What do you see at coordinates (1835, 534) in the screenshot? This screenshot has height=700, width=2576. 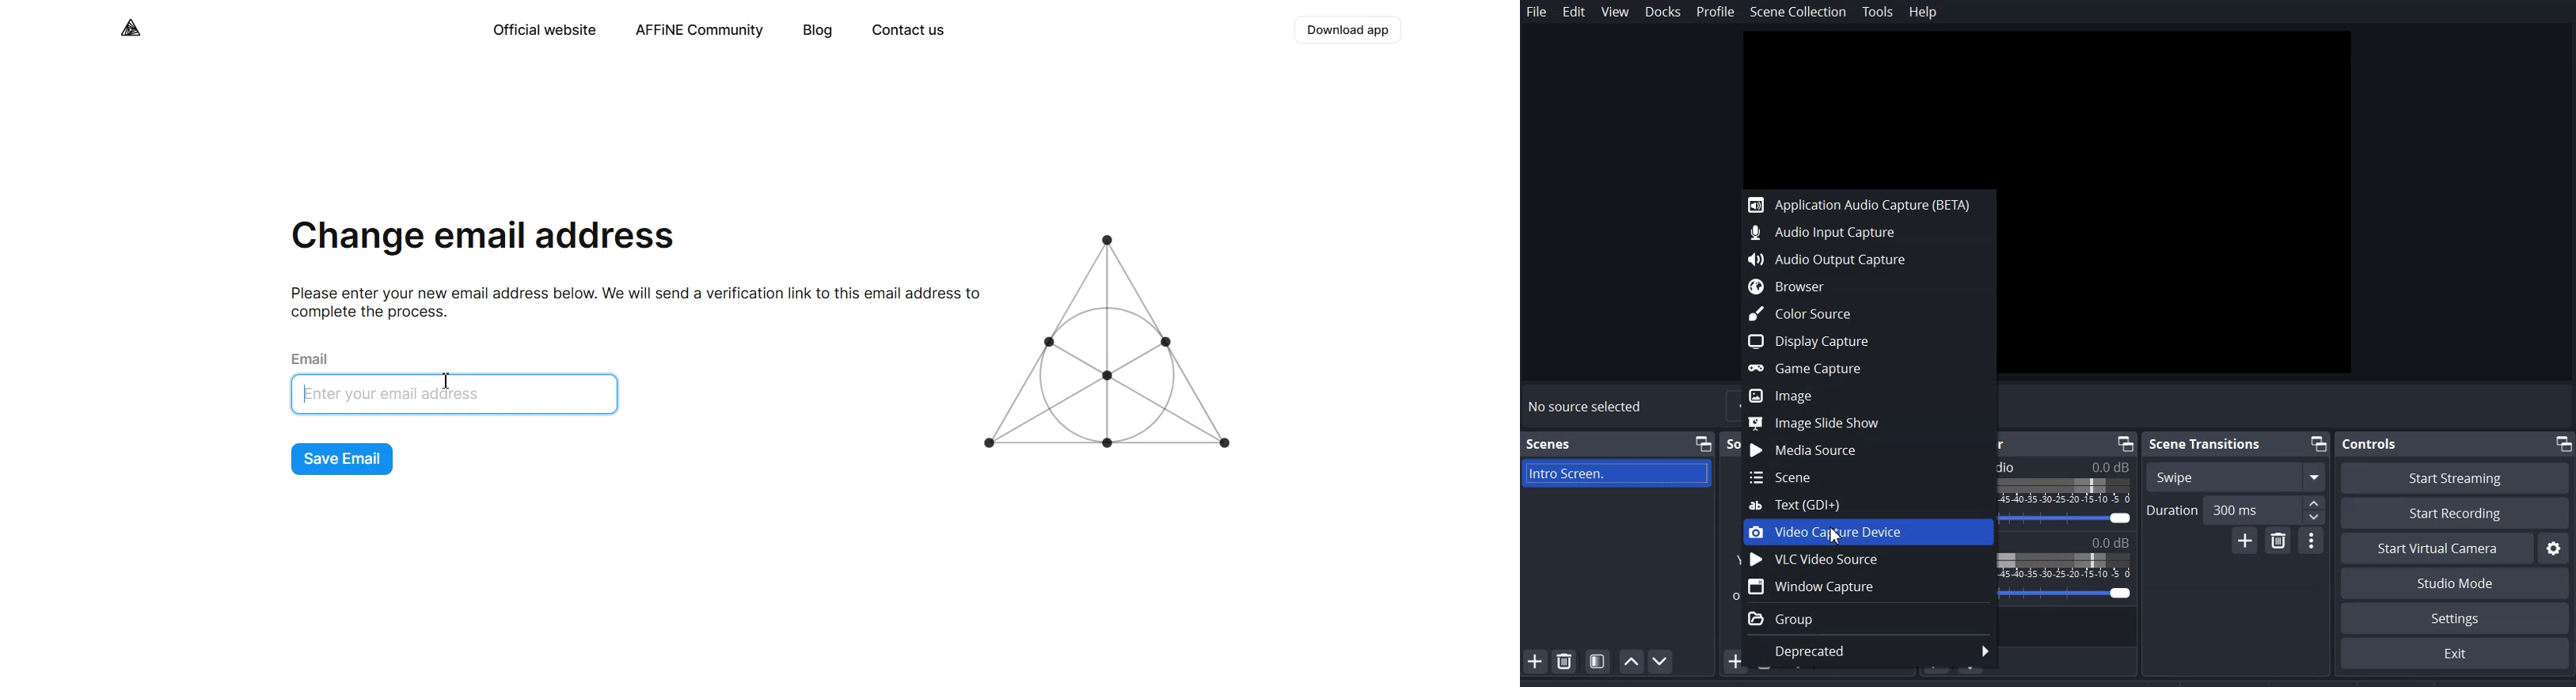 I see `Cursor` at bounding box center [1835, 534].